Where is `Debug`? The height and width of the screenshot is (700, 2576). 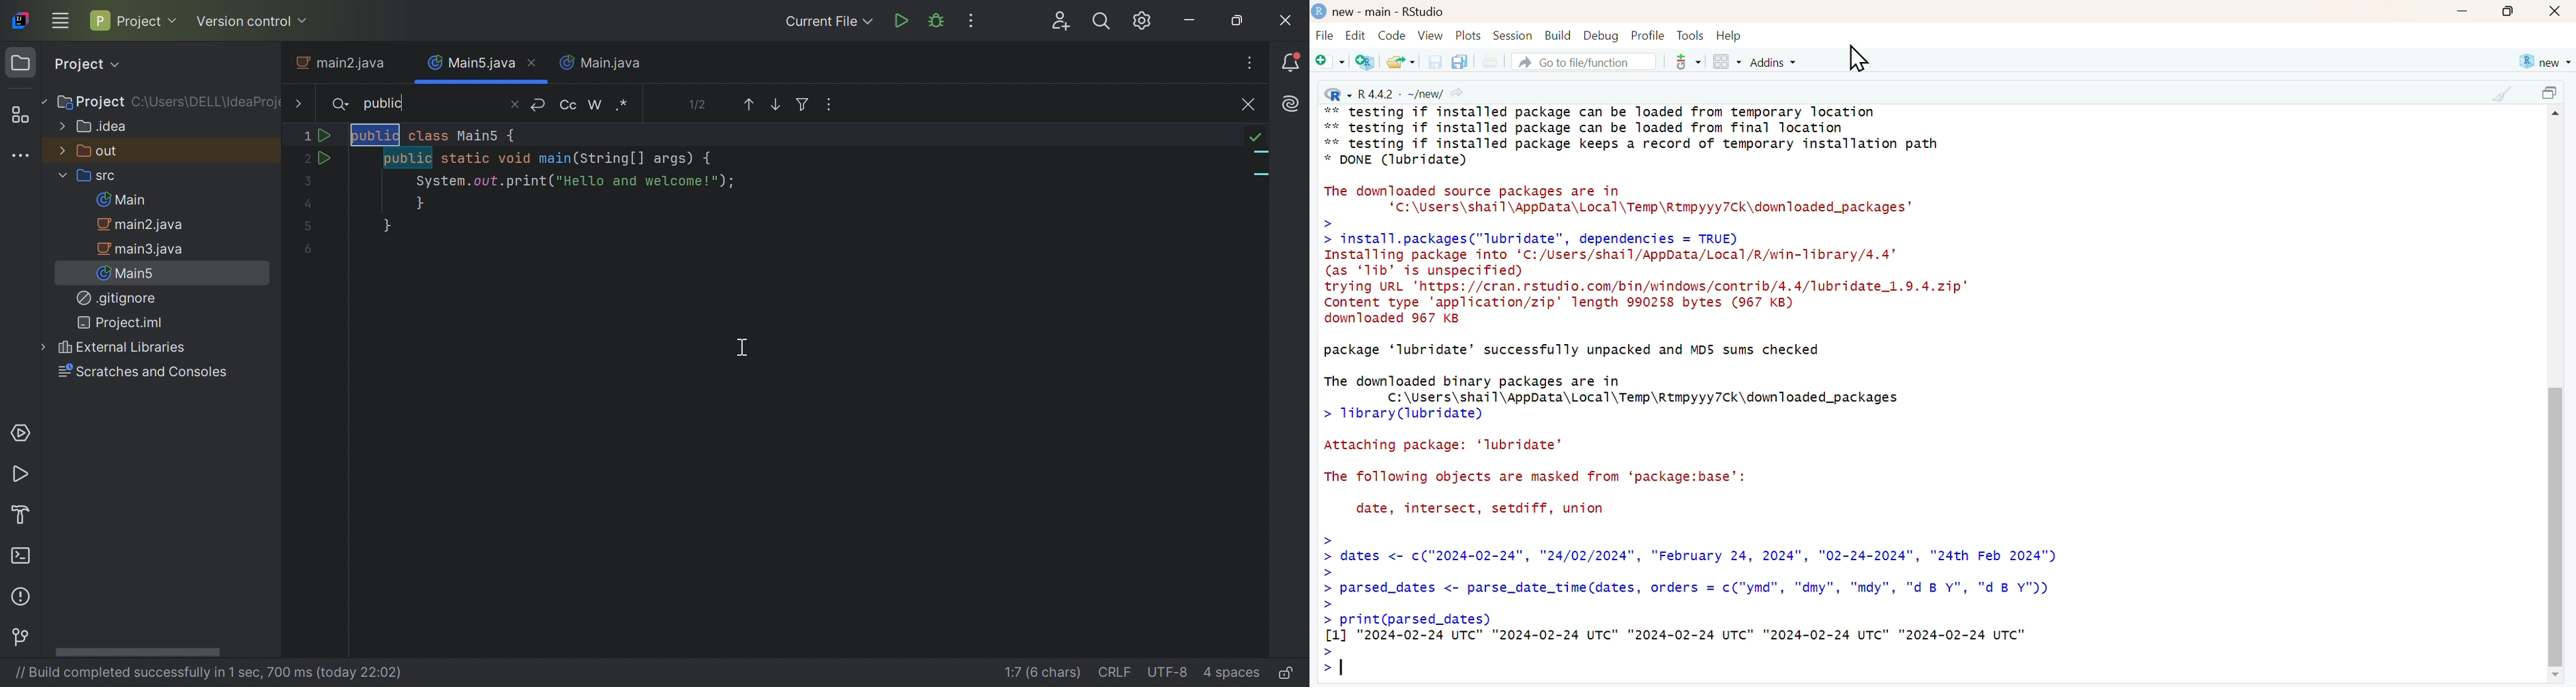 Debug is located at coordinates (1600, 35).